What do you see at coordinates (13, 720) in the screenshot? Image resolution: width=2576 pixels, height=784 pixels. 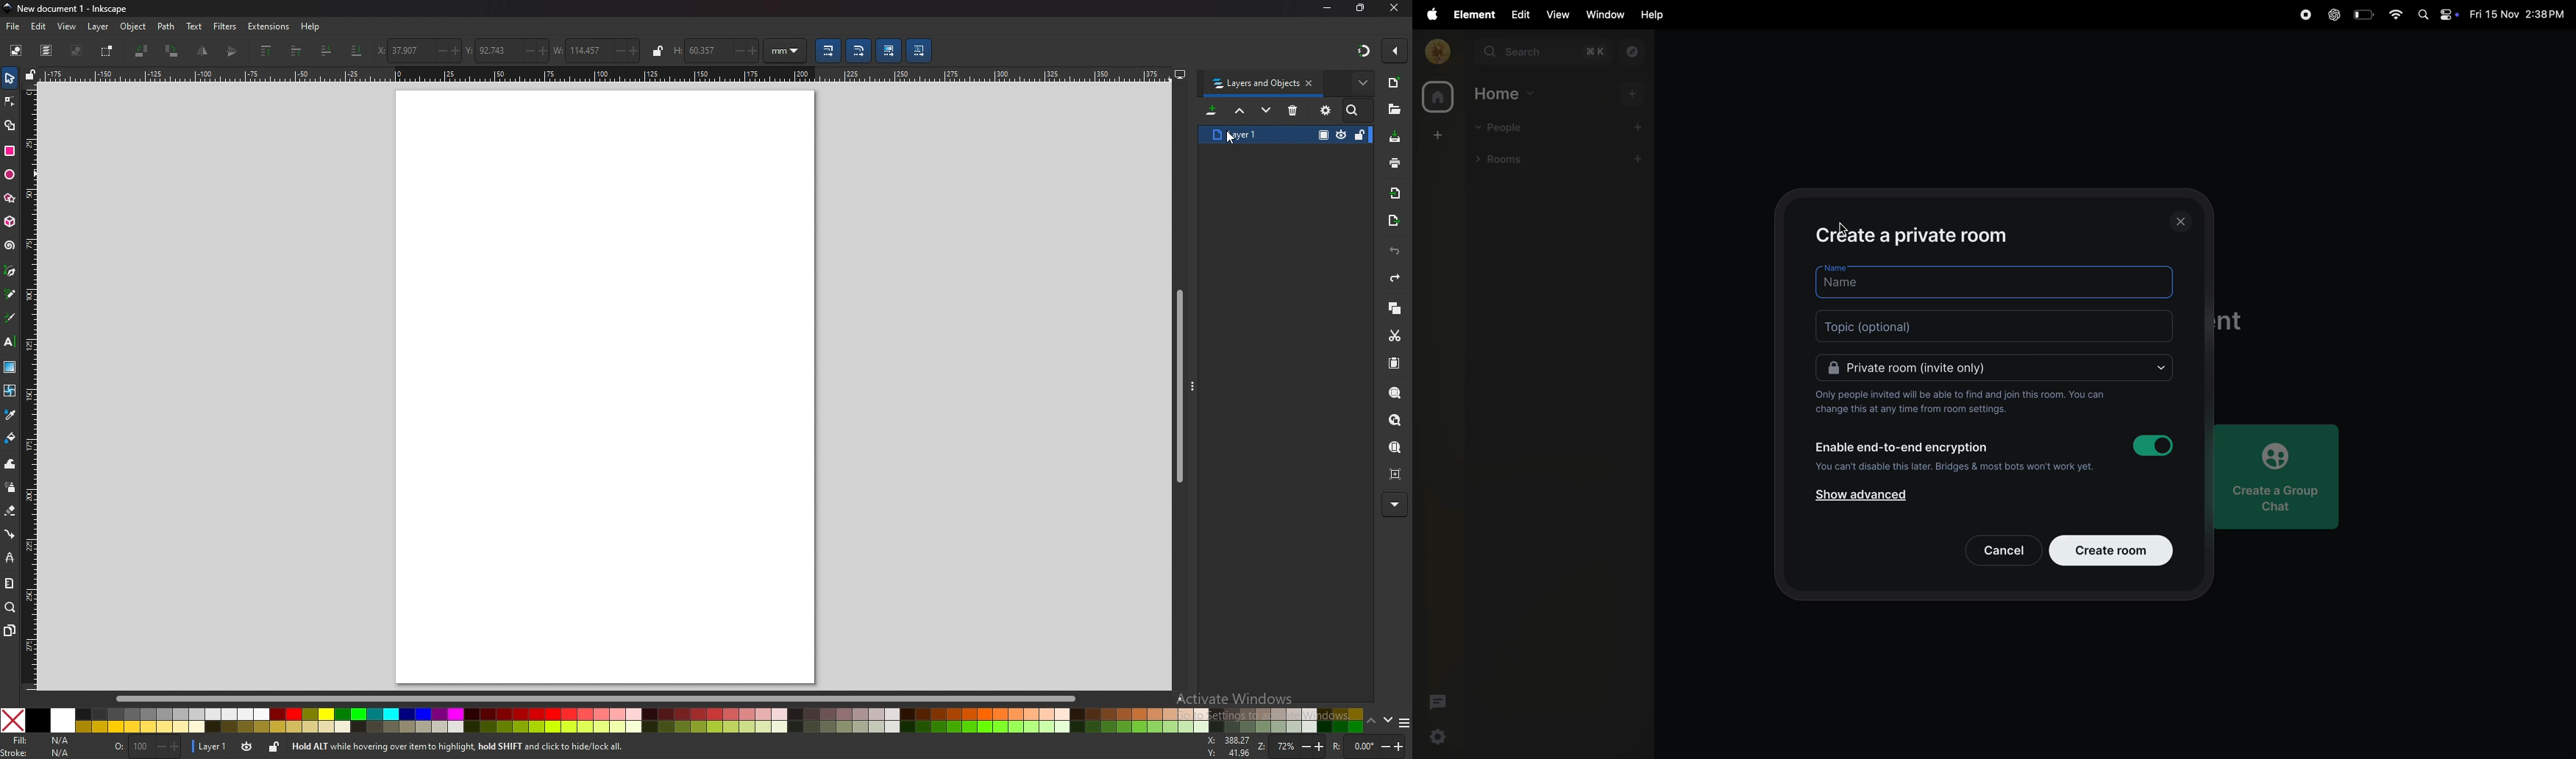 I see `no color` at bounding box center [13, 720].